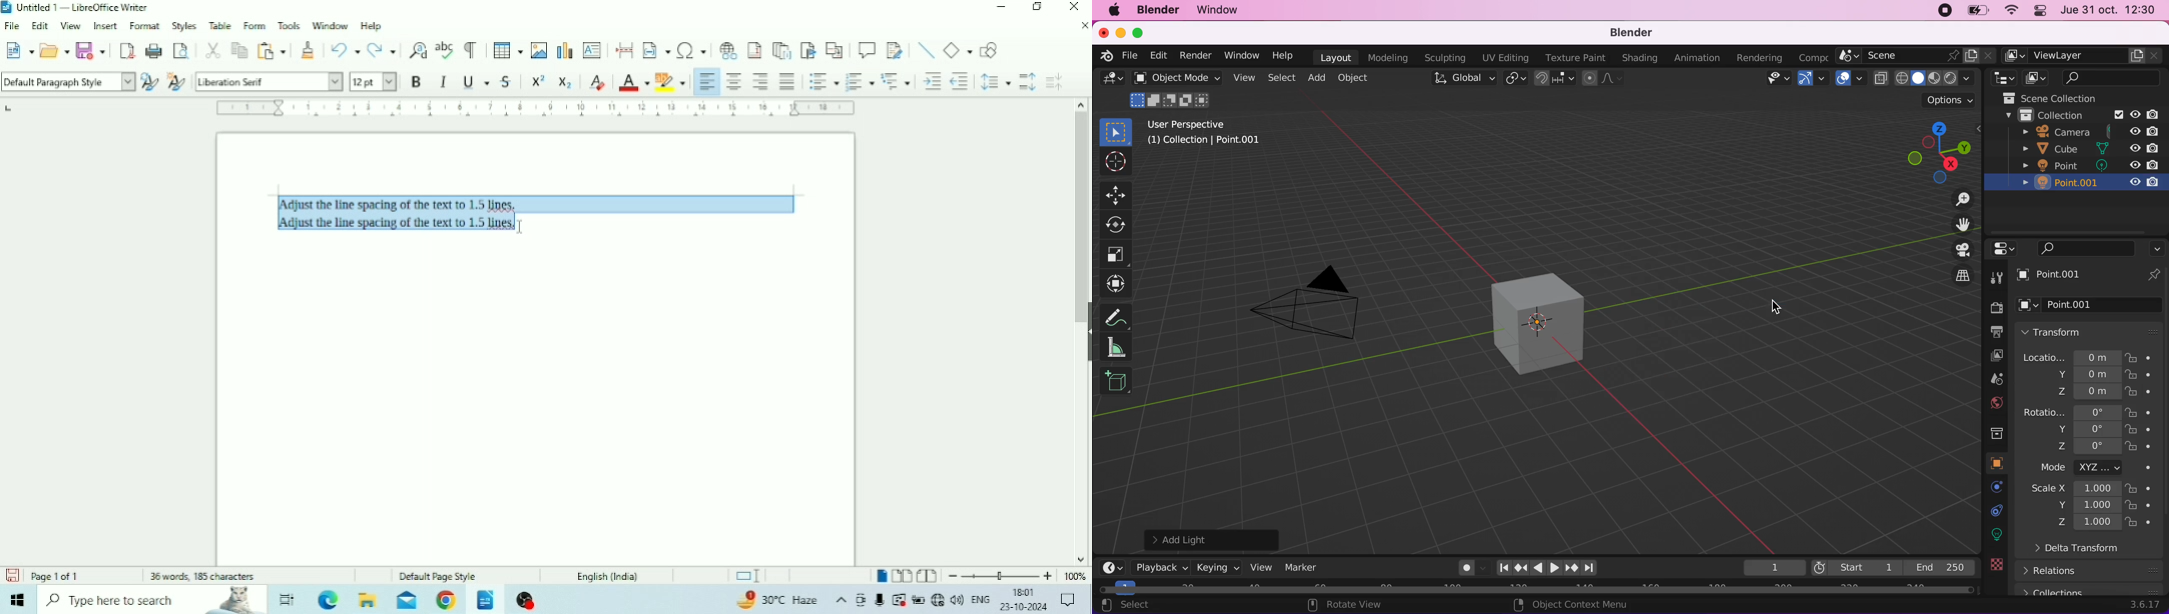 This screenshot has height=616, width=2184. Describe the element at coordinates (1997, 486) in the screenshot. I see `constraint` at that location.